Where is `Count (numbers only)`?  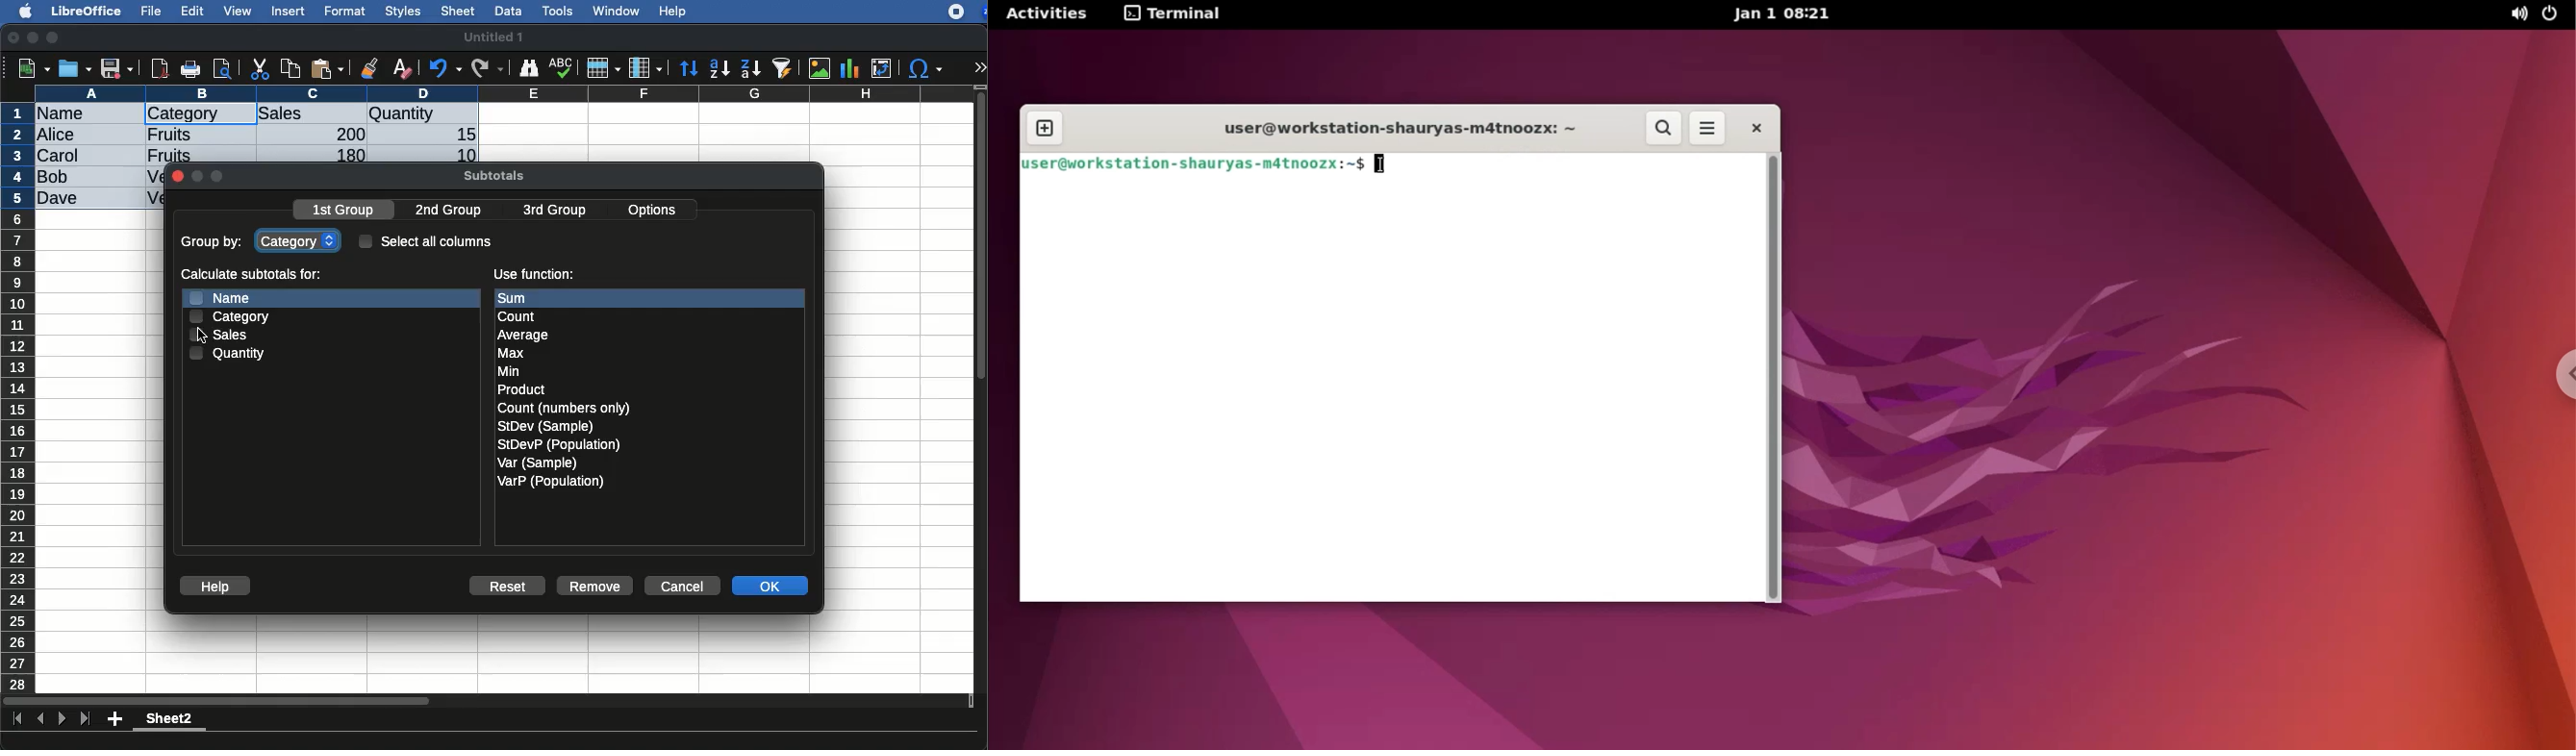
Count (numbers only) is located at coordinates (566, 408).